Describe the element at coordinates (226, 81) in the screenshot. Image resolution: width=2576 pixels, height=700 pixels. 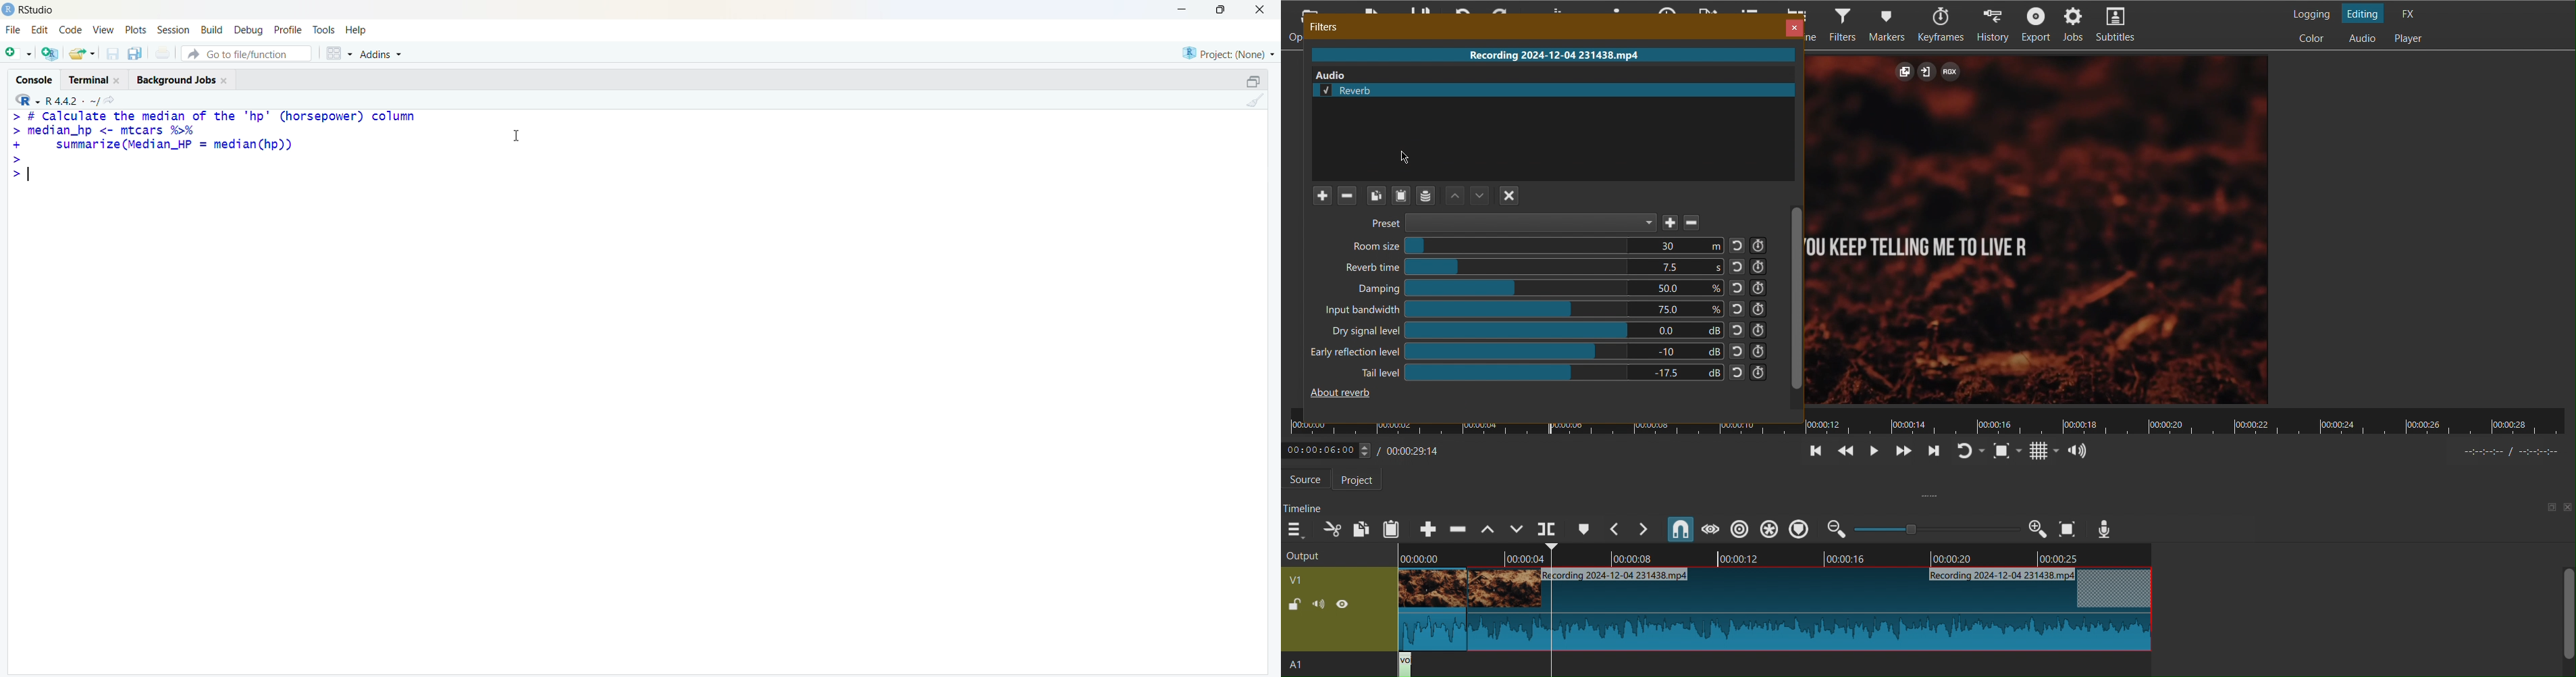
I see `Close ` at that location.